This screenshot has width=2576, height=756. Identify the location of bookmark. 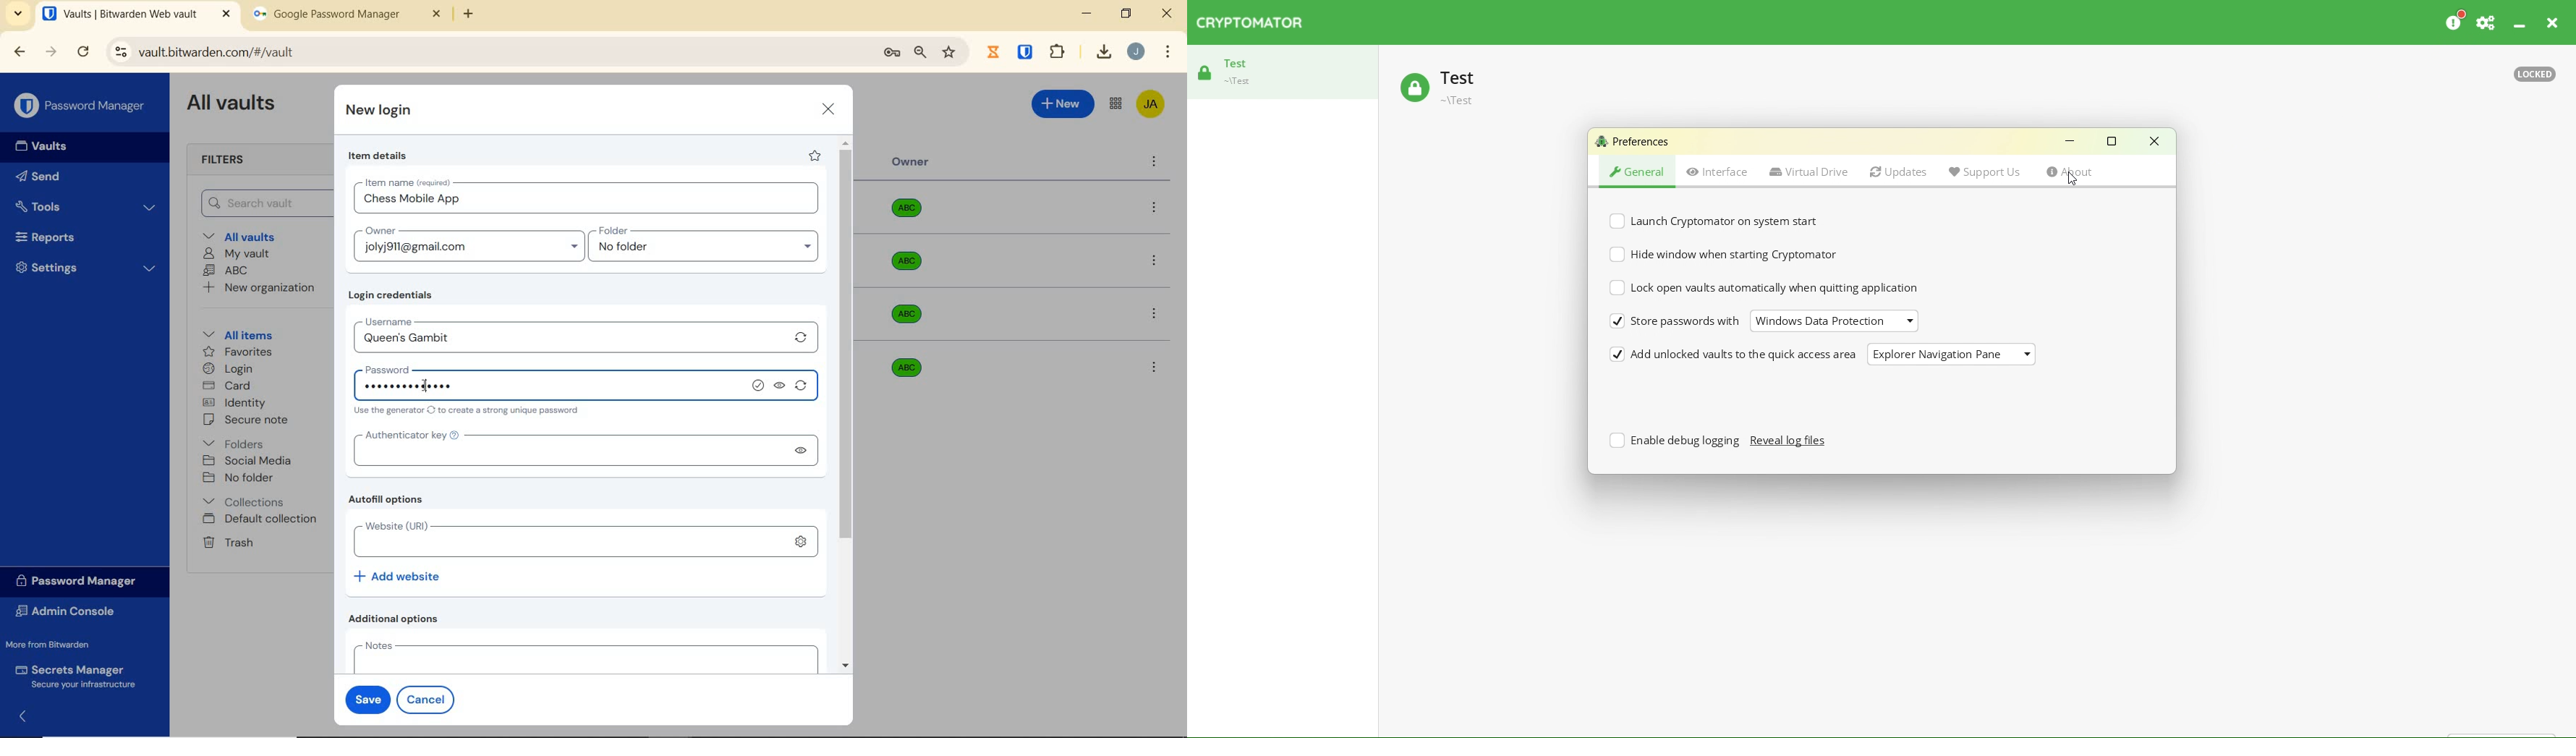
(951, 52).